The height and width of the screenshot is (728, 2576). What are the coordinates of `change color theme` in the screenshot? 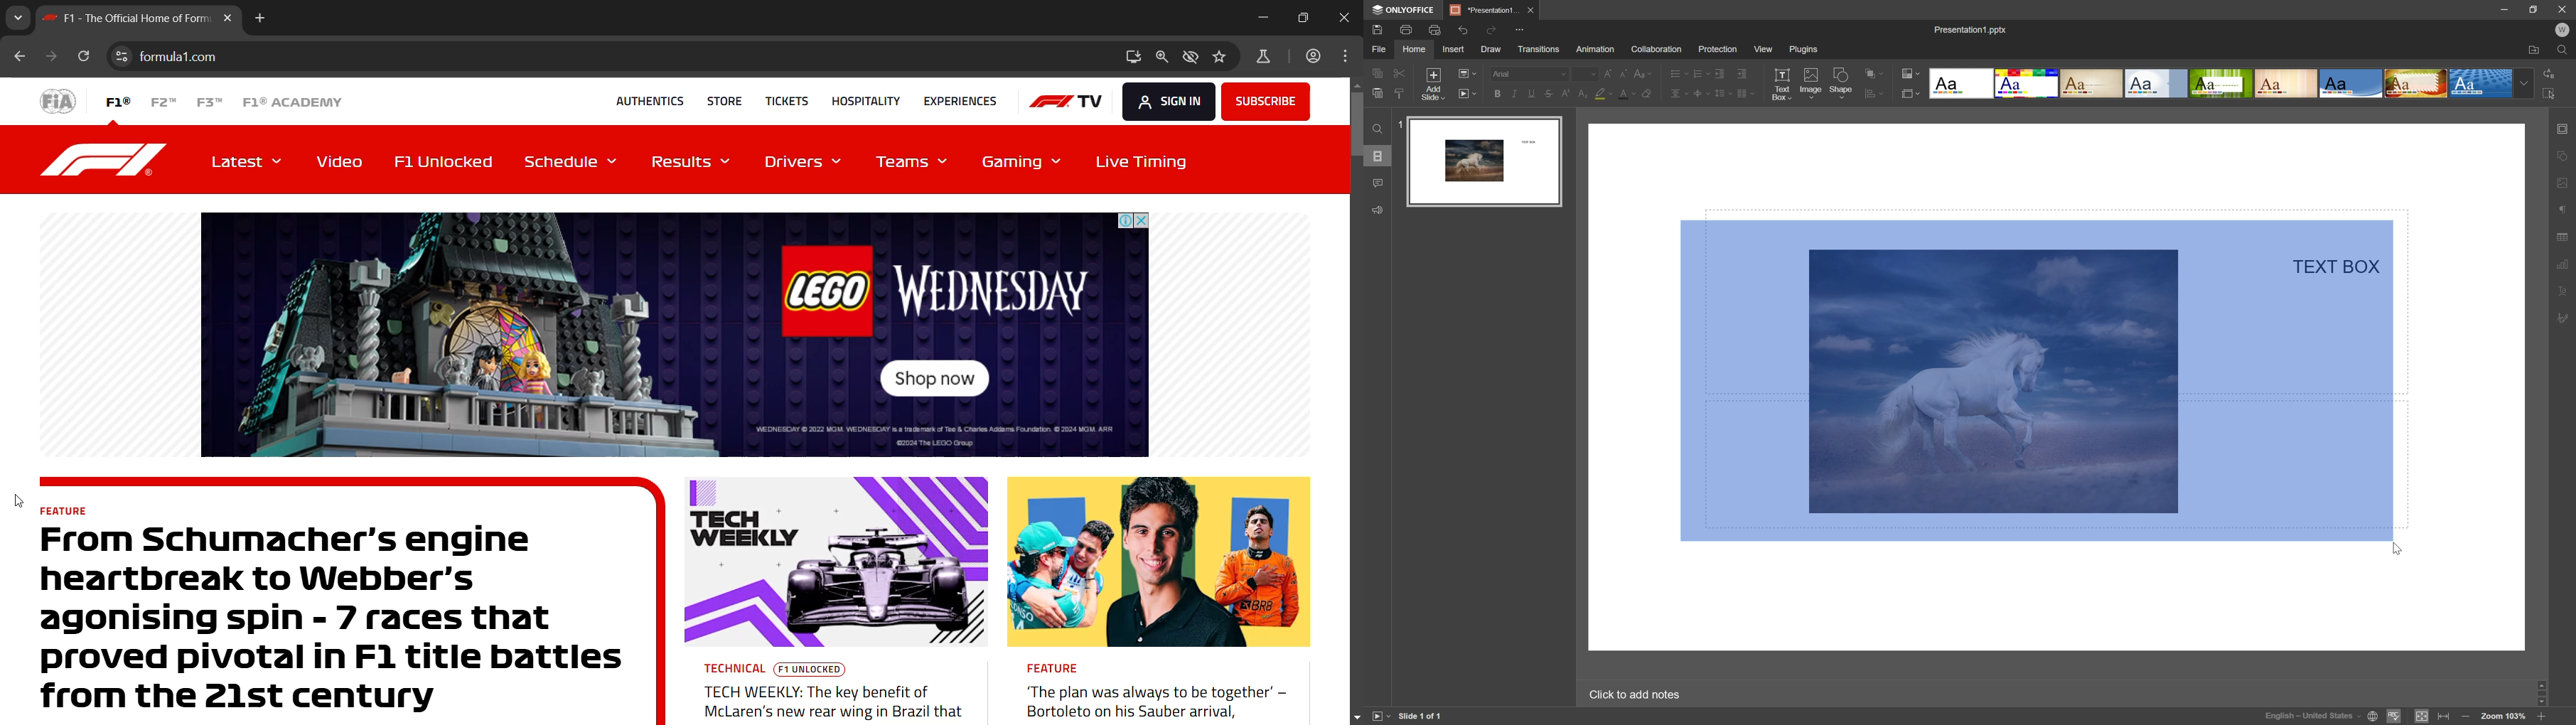 It's located at (1913, 72).